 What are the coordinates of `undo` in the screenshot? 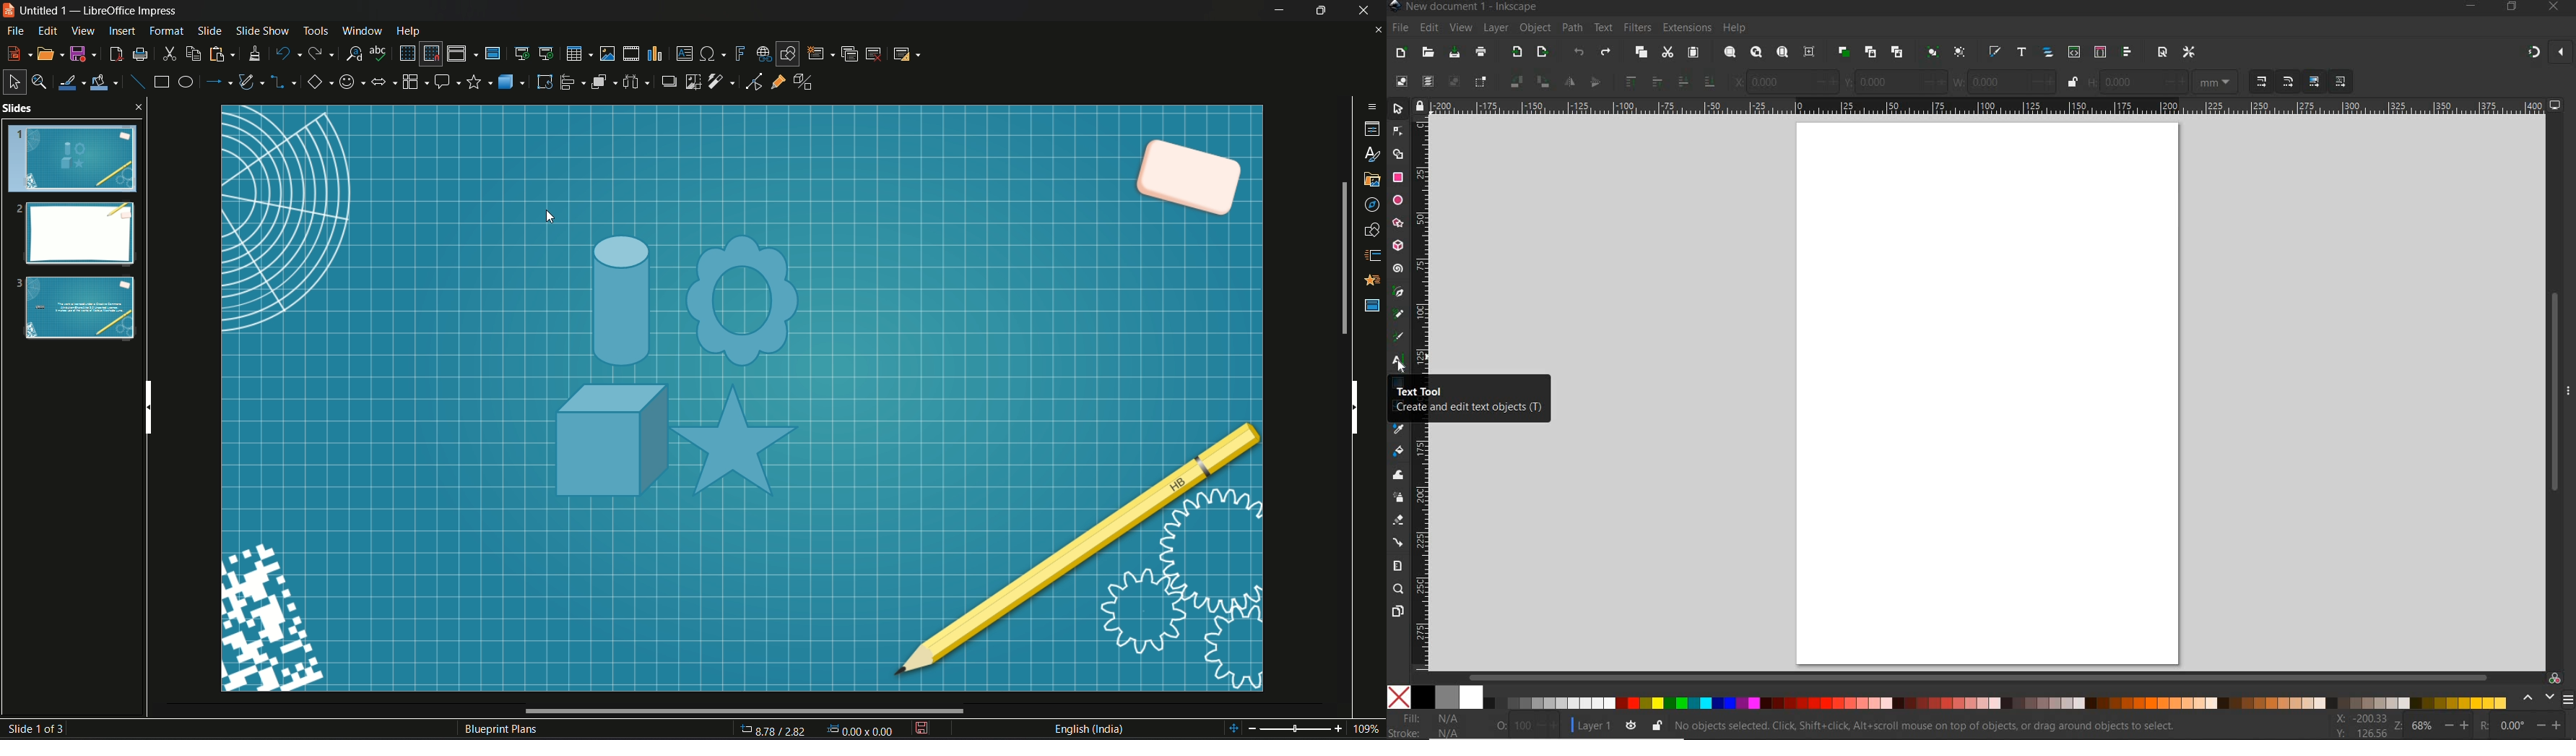 It's located at (287, 53).